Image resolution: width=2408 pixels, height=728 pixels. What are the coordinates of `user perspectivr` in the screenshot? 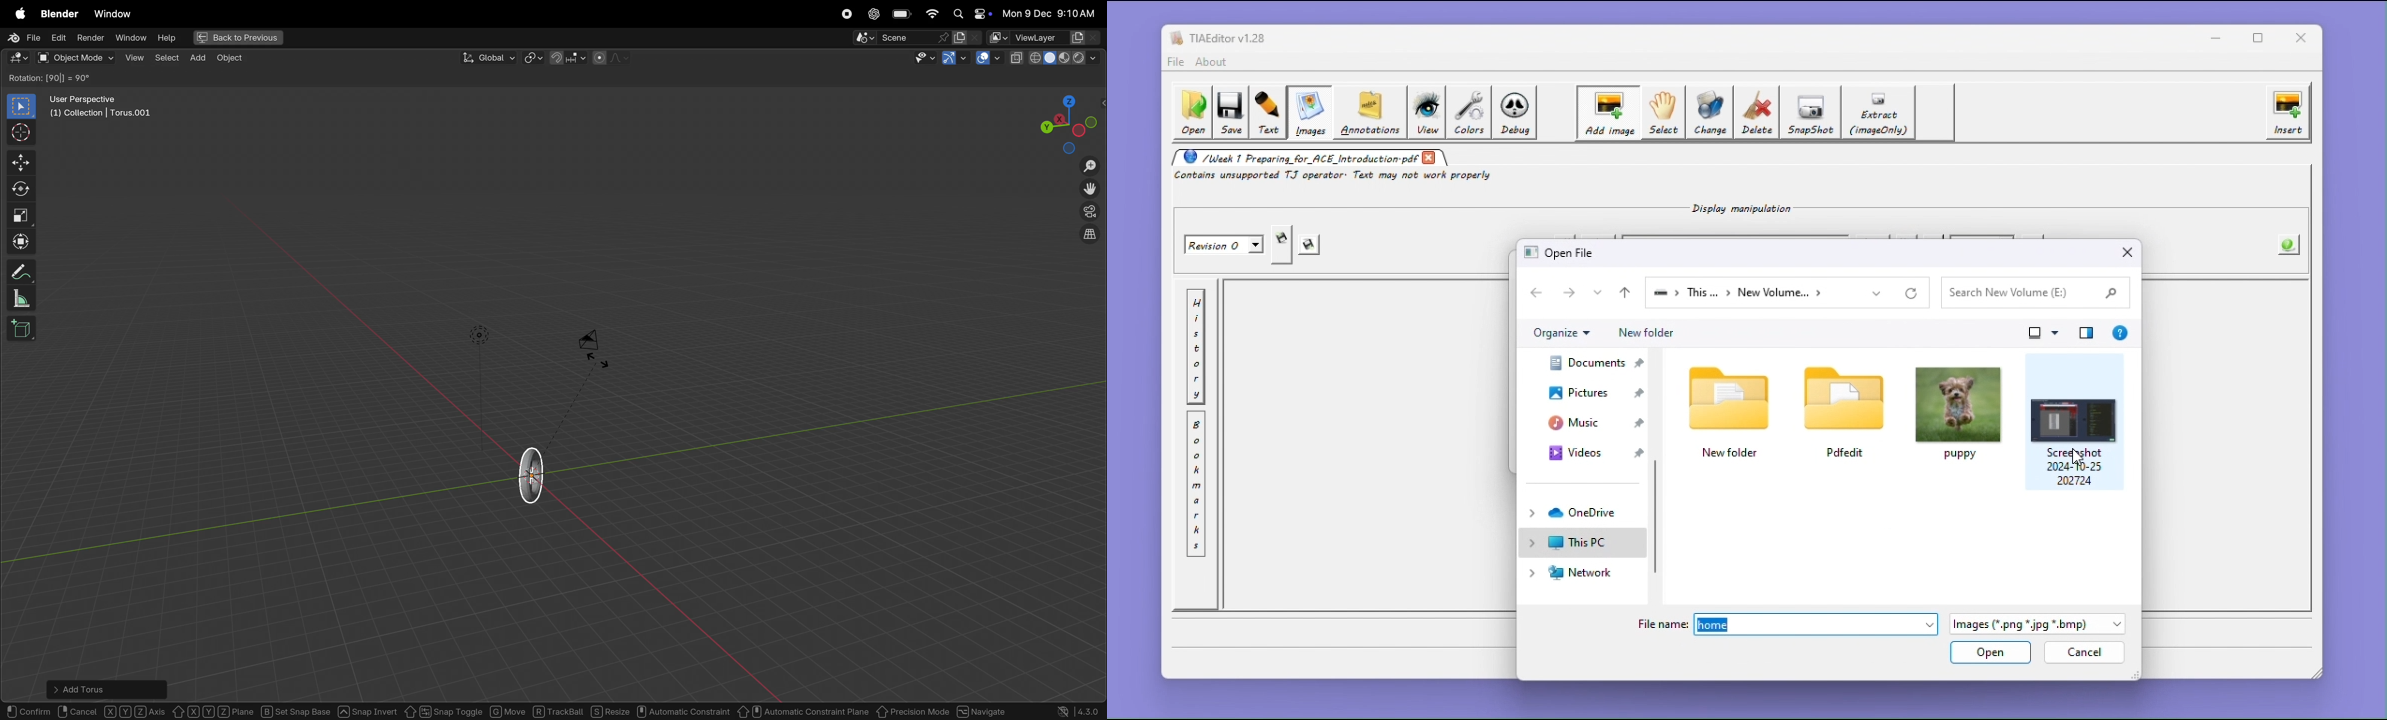 It's located at (103, 108).